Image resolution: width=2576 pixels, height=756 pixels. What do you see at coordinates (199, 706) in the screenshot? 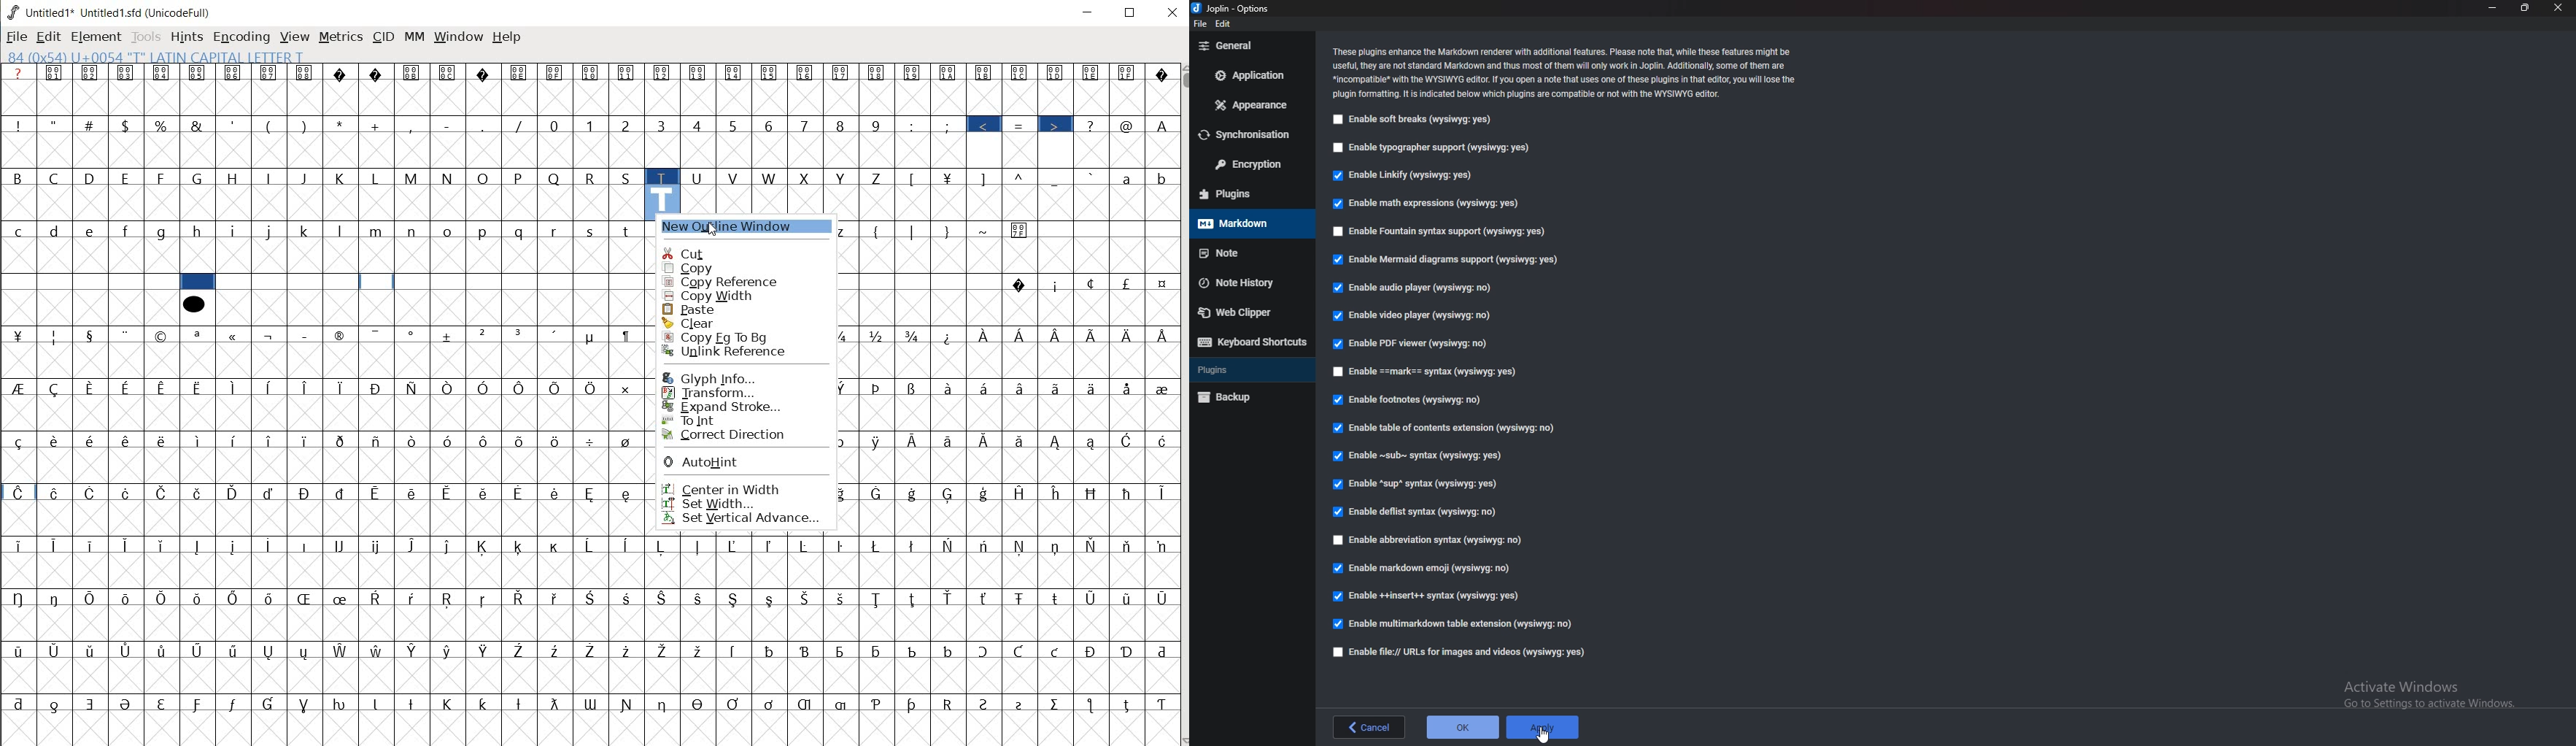
I see `Symbol` at bounding box center [199, 706].